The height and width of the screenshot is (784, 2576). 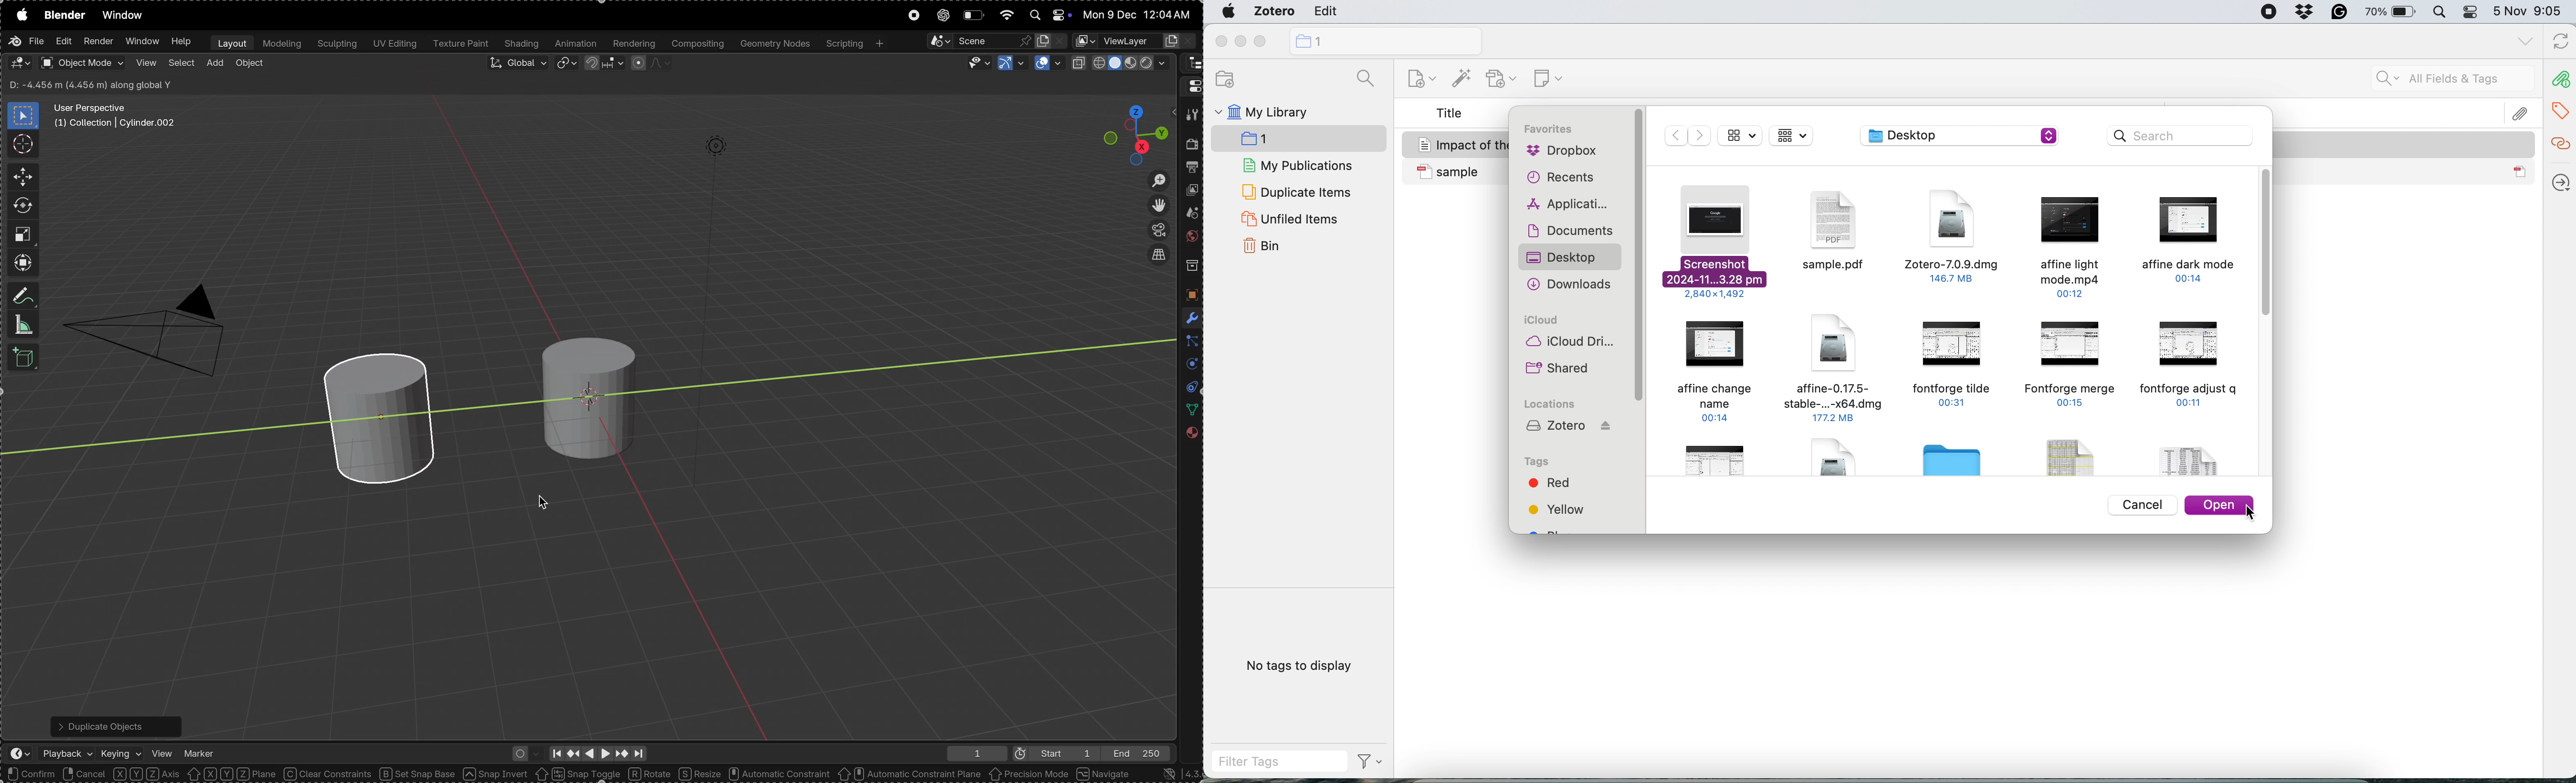 I want to click on filter tags, so click(x=1297, y=762).